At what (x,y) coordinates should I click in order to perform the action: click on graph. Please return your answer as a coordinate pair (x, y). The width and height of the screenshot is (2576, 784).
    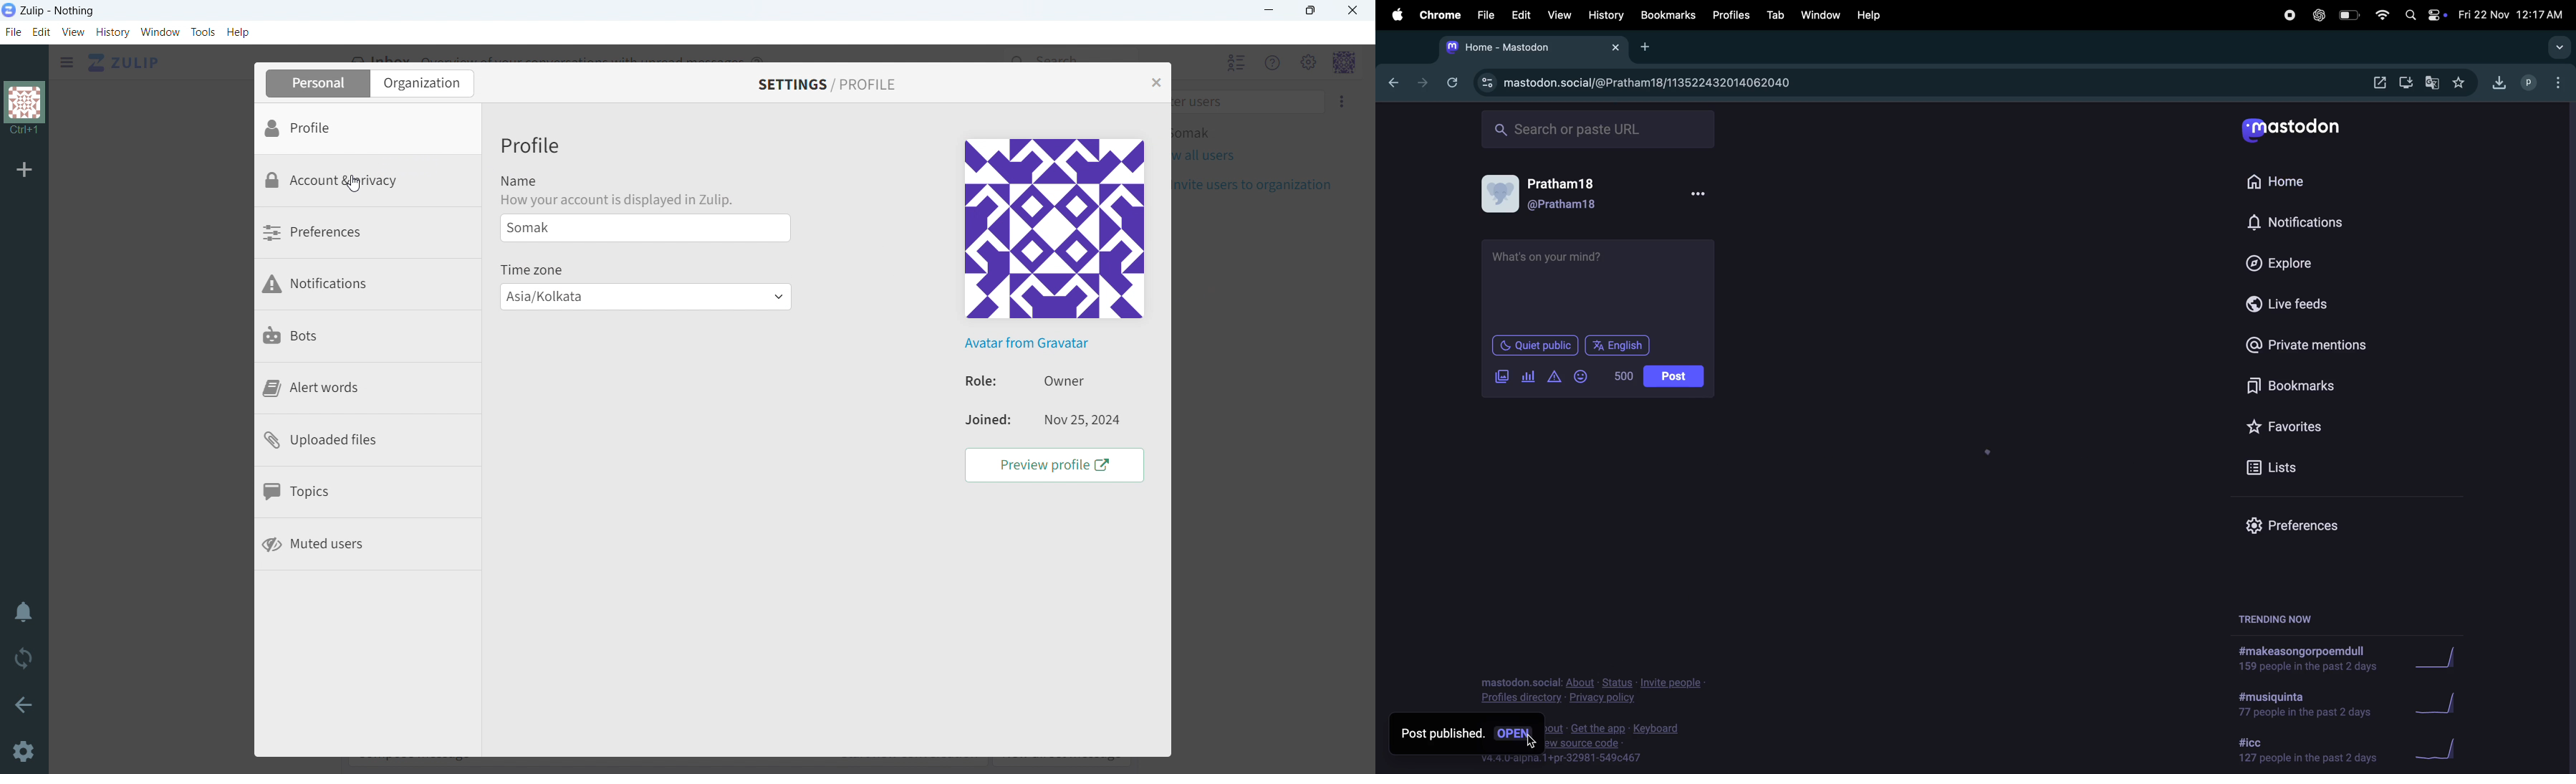
    Looking at the image, I should click on (2442, 752).